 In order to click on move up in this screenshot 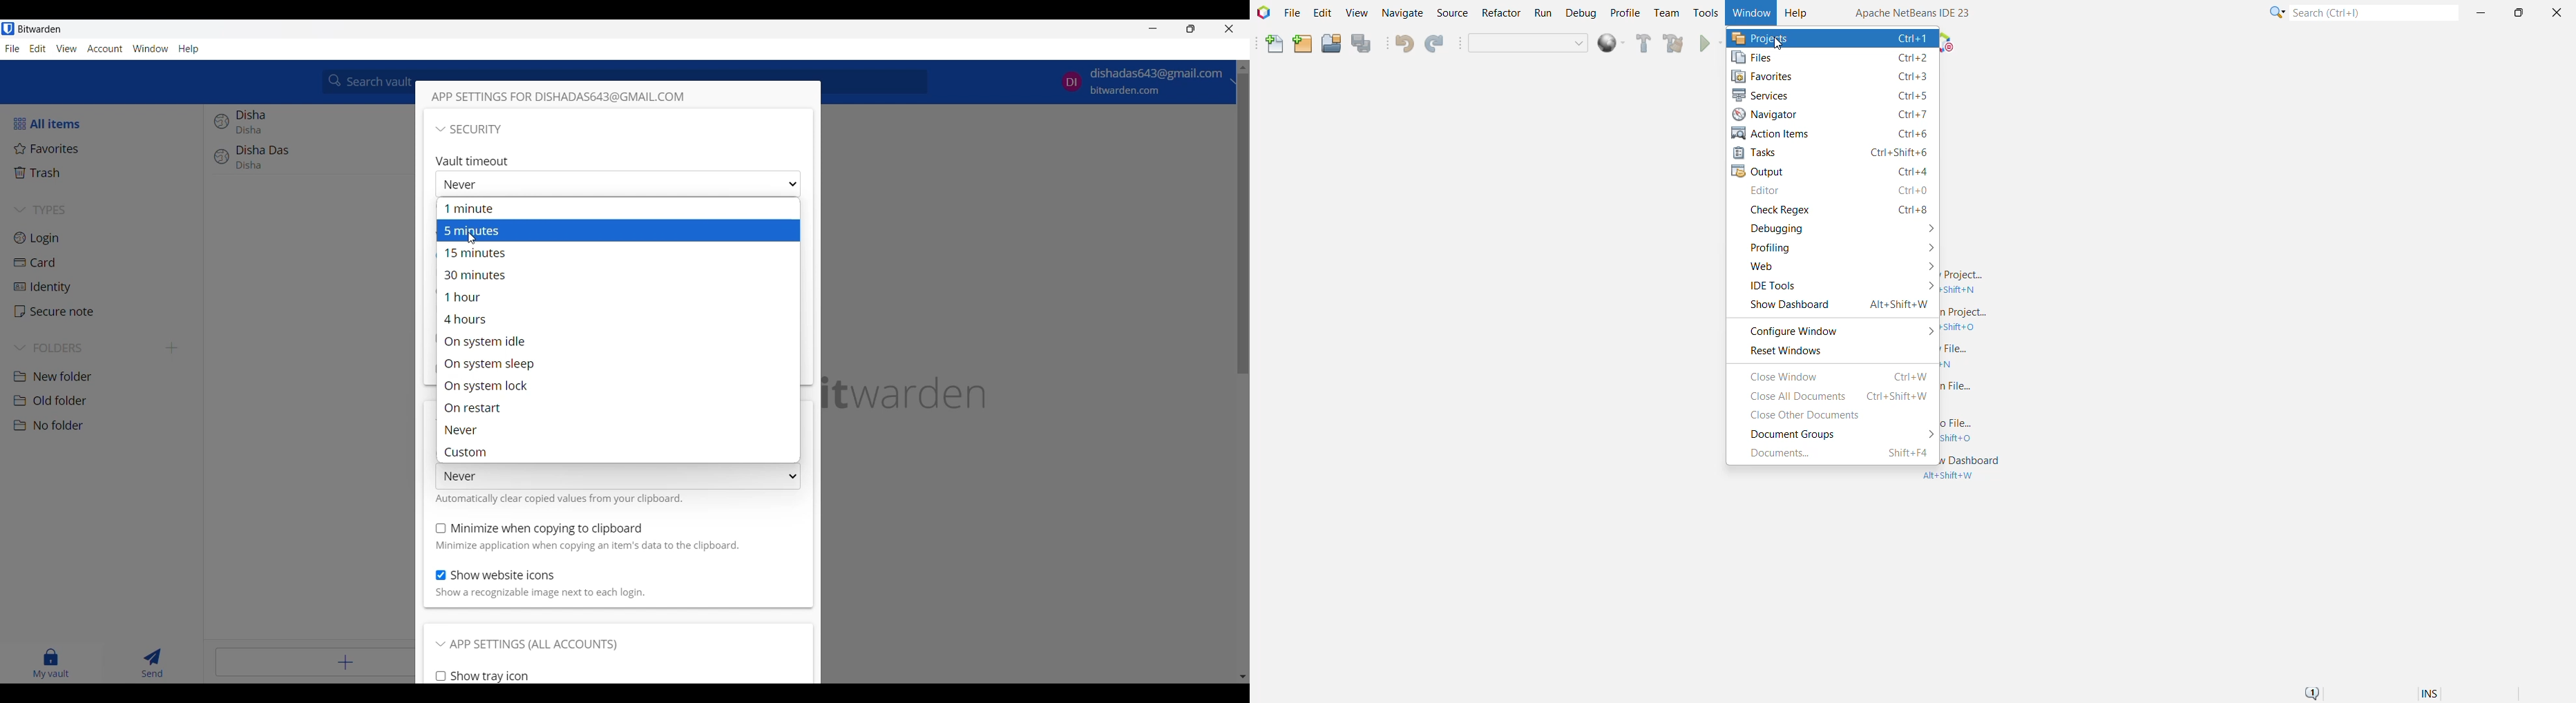, I will do `click(1242, 67)`.